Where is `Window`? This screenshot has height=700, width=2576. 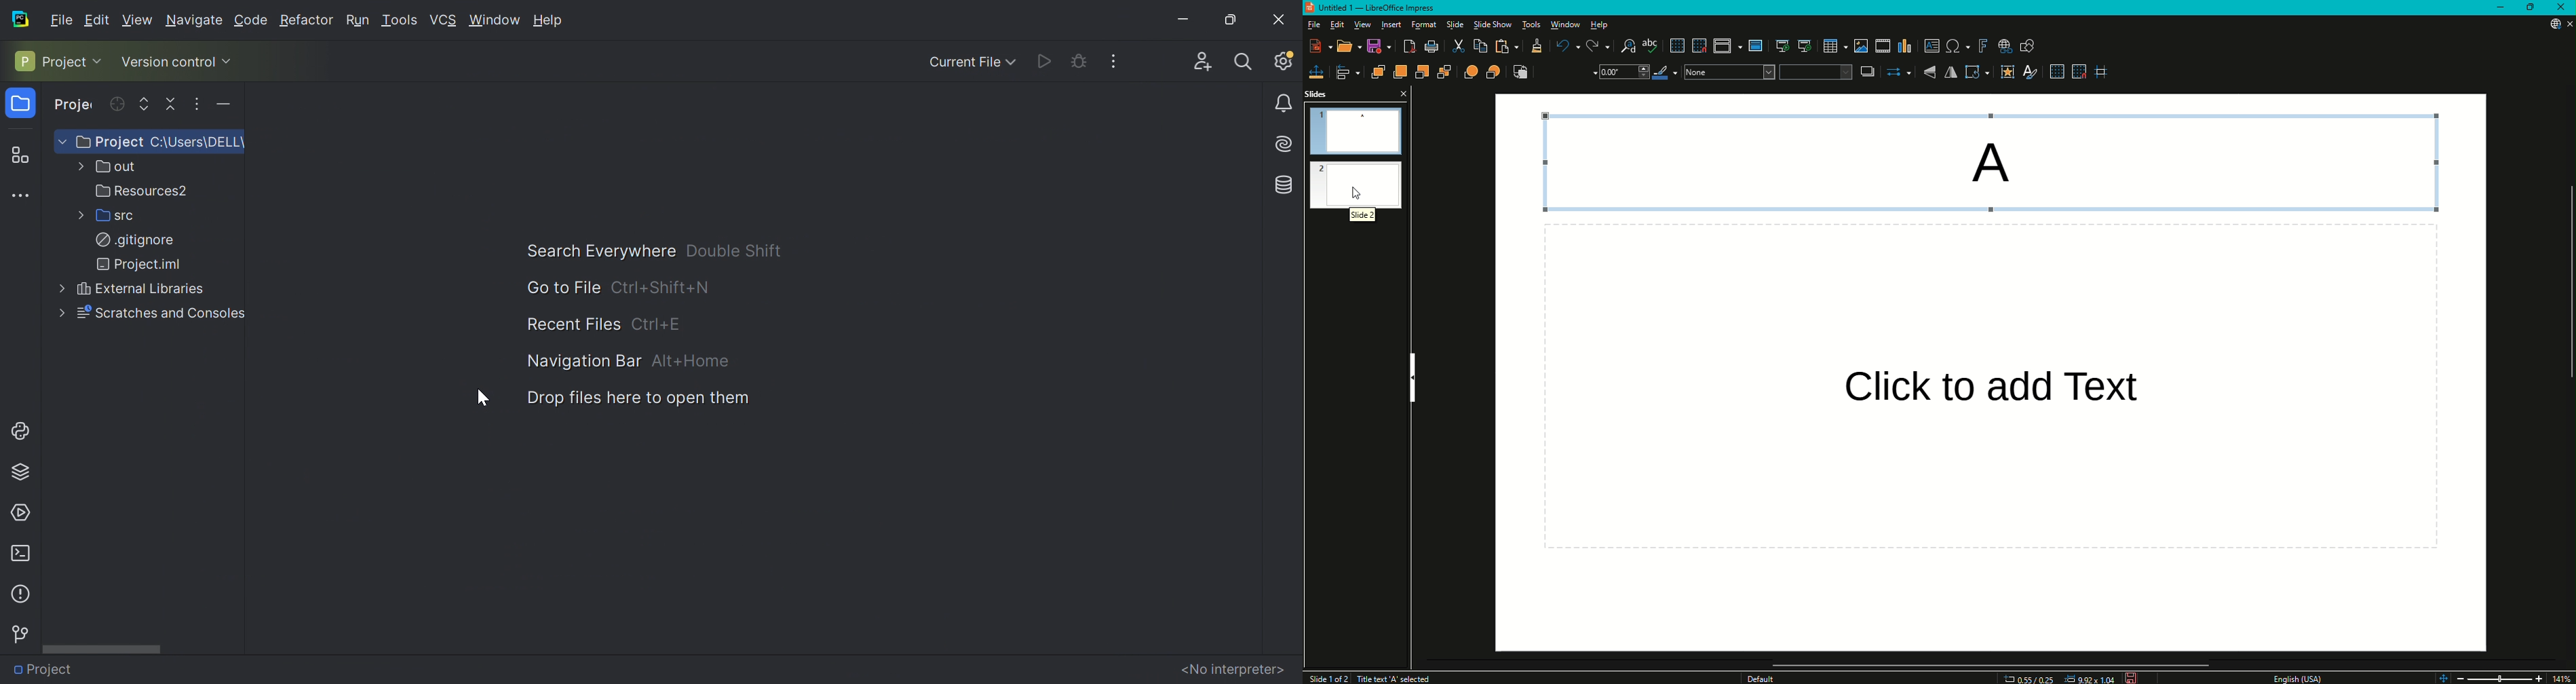
Window is located at coordinates (495, 20).